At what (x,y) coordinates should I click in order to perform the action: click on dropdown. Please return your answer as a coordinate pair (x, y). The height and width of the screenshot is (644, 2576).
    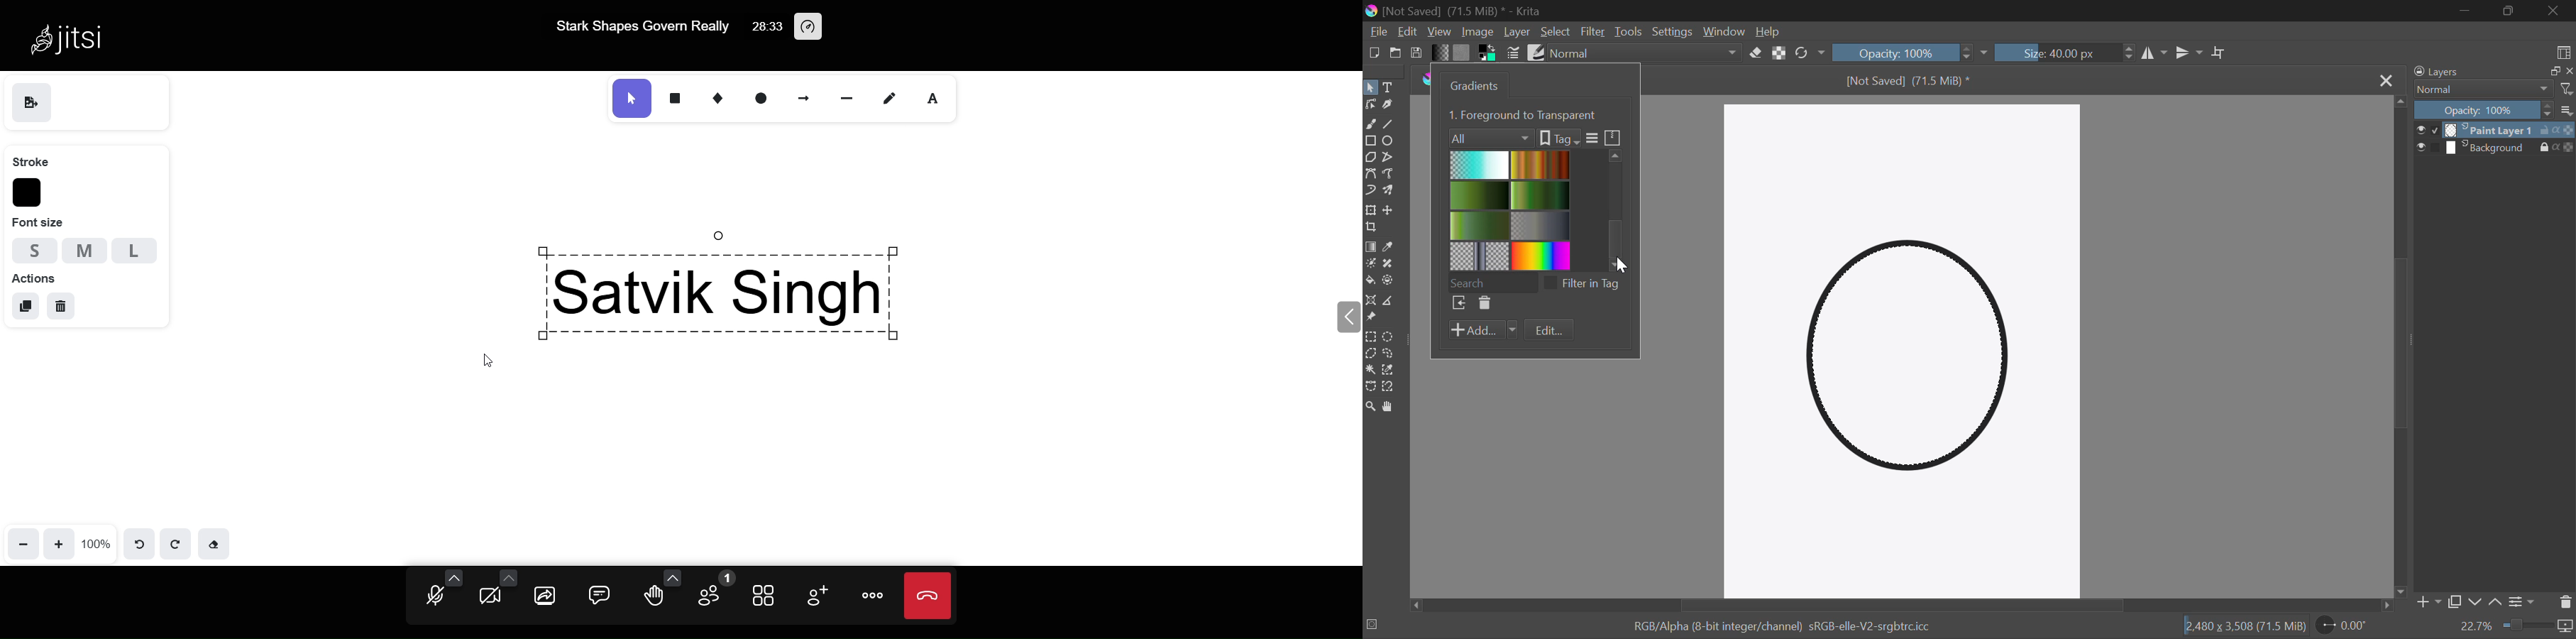
    Looking at the image, I should click on (1986, 54).